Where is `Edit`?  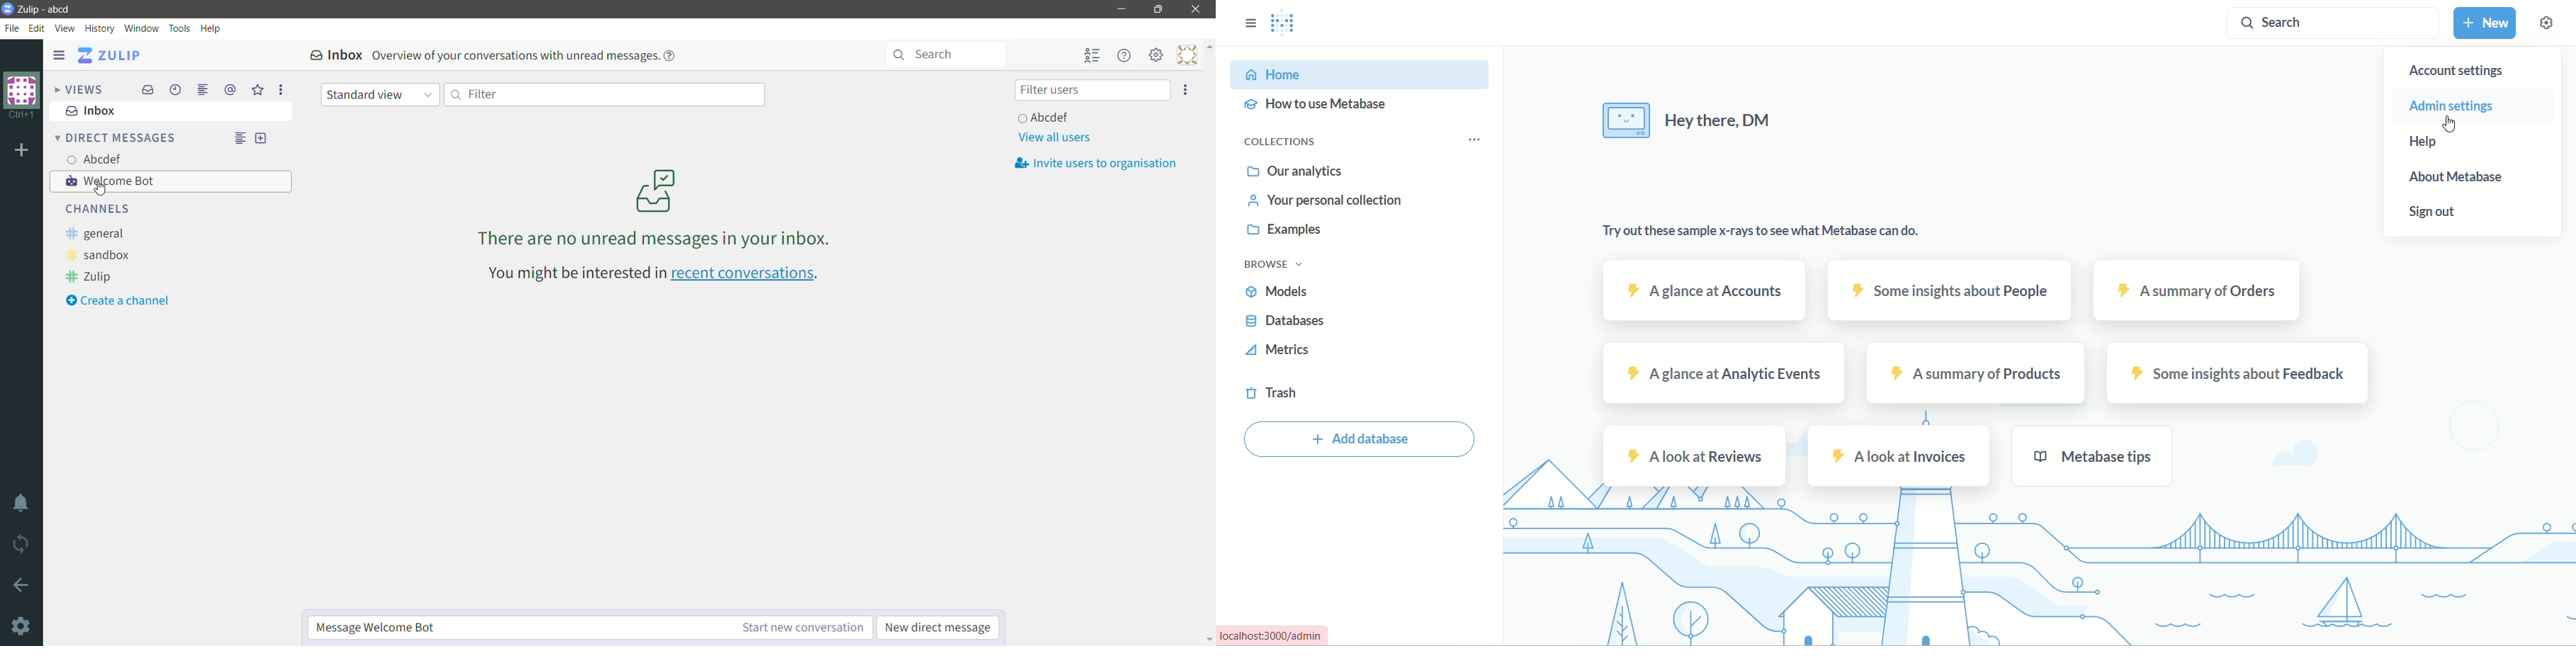 Edit is located at coordinates (39, 28).